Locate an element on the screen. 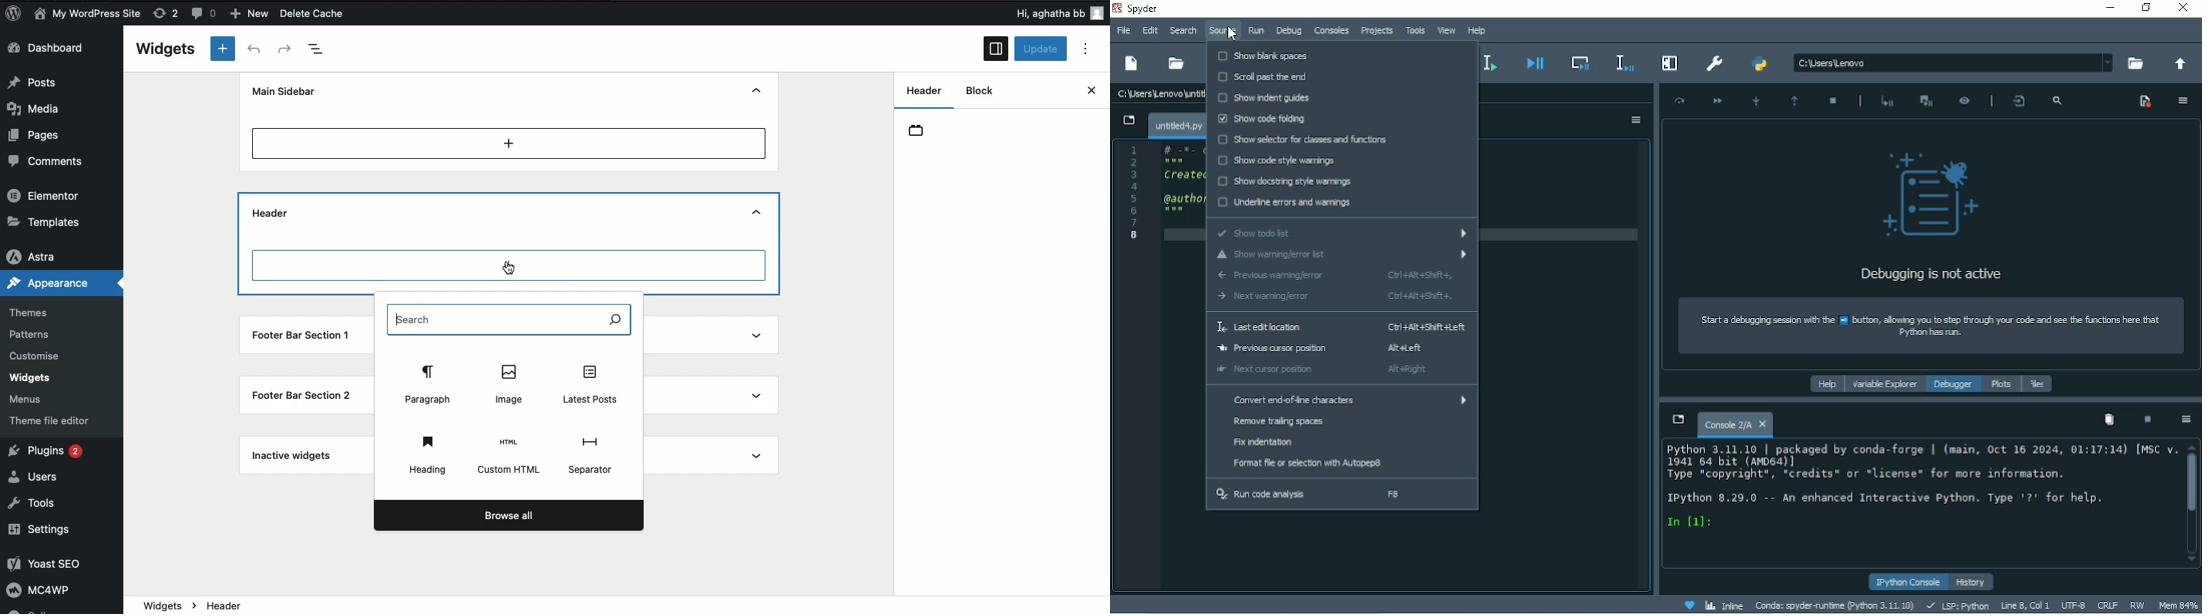 This screenshot has width=2212, height=616. cursor is located at coordinates (1230, 35).